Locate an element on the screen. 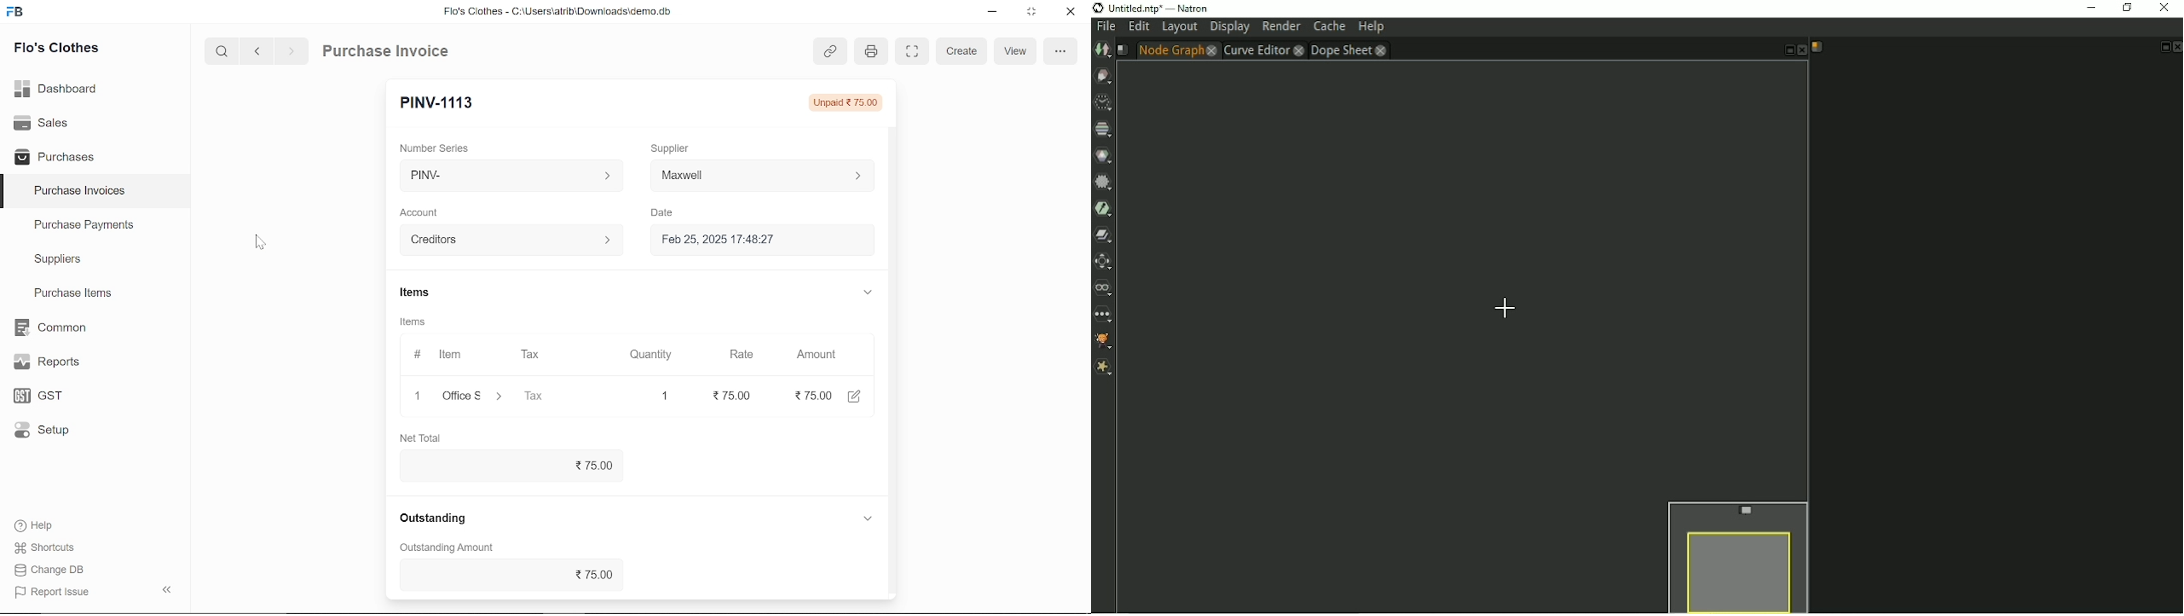  Flo's Clothes - C:\Users\alrib\Downioads'cemo.db. is located at coordinates (557, 14).